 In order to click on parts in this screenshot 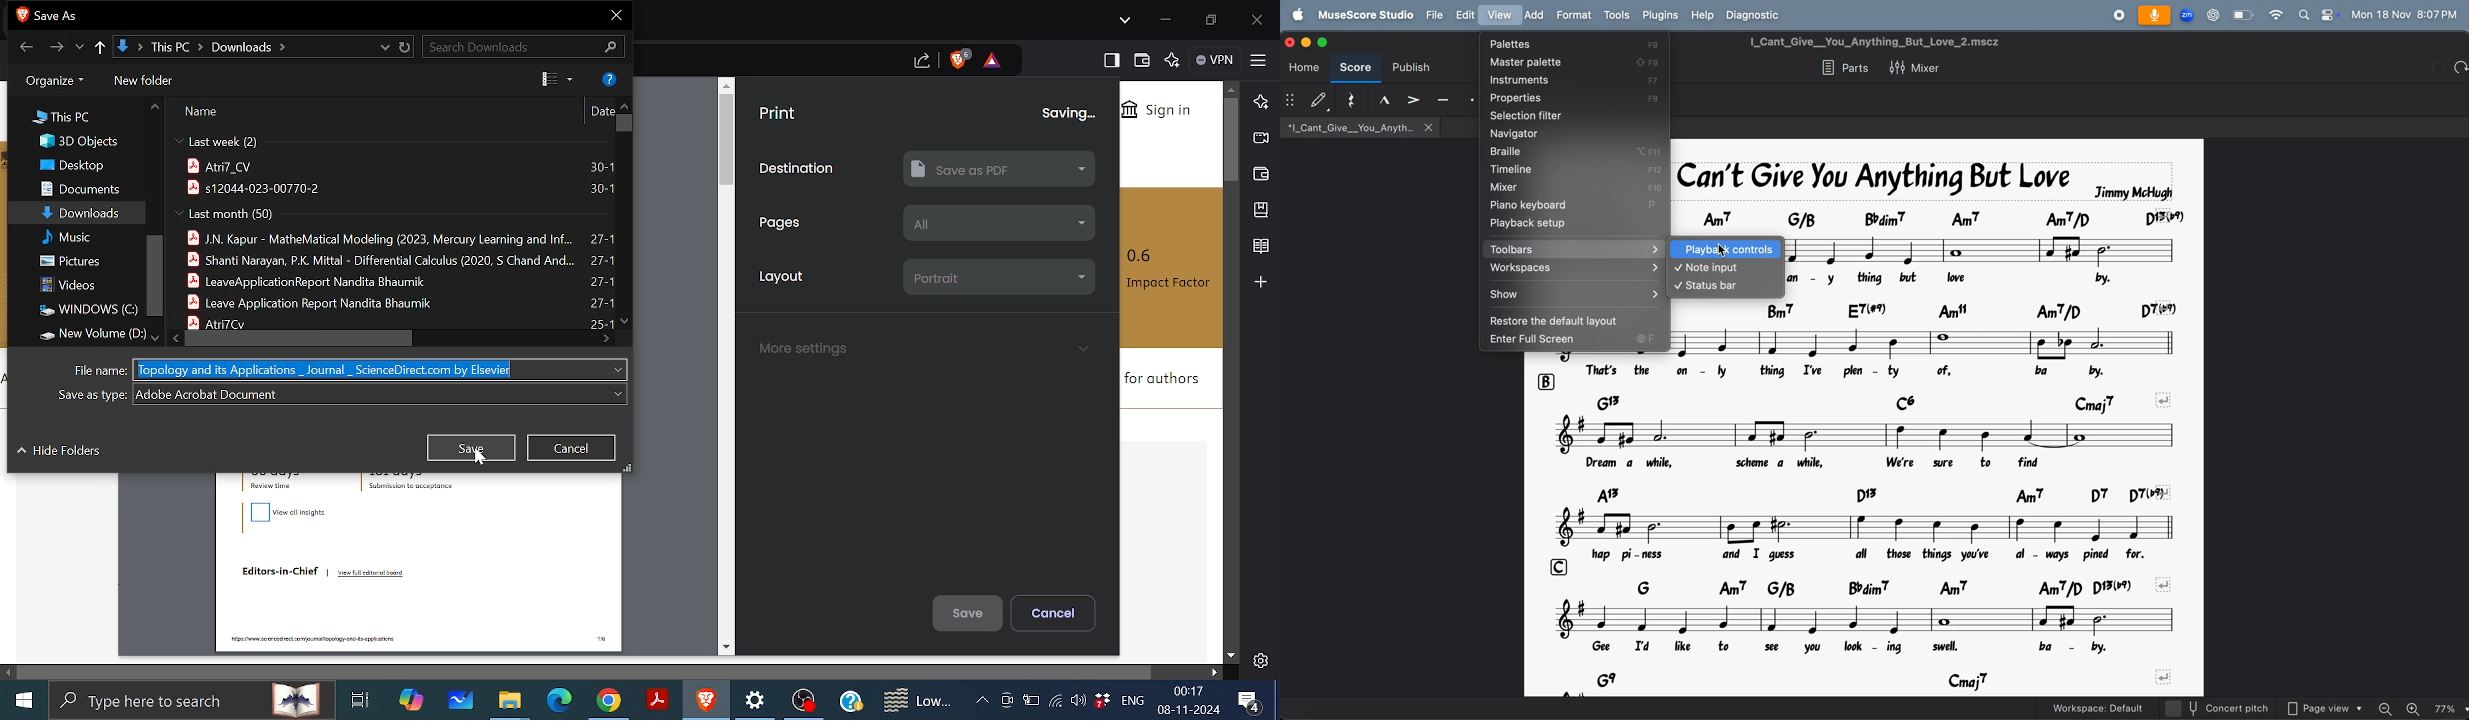, I will do `click(1843, 67)`.